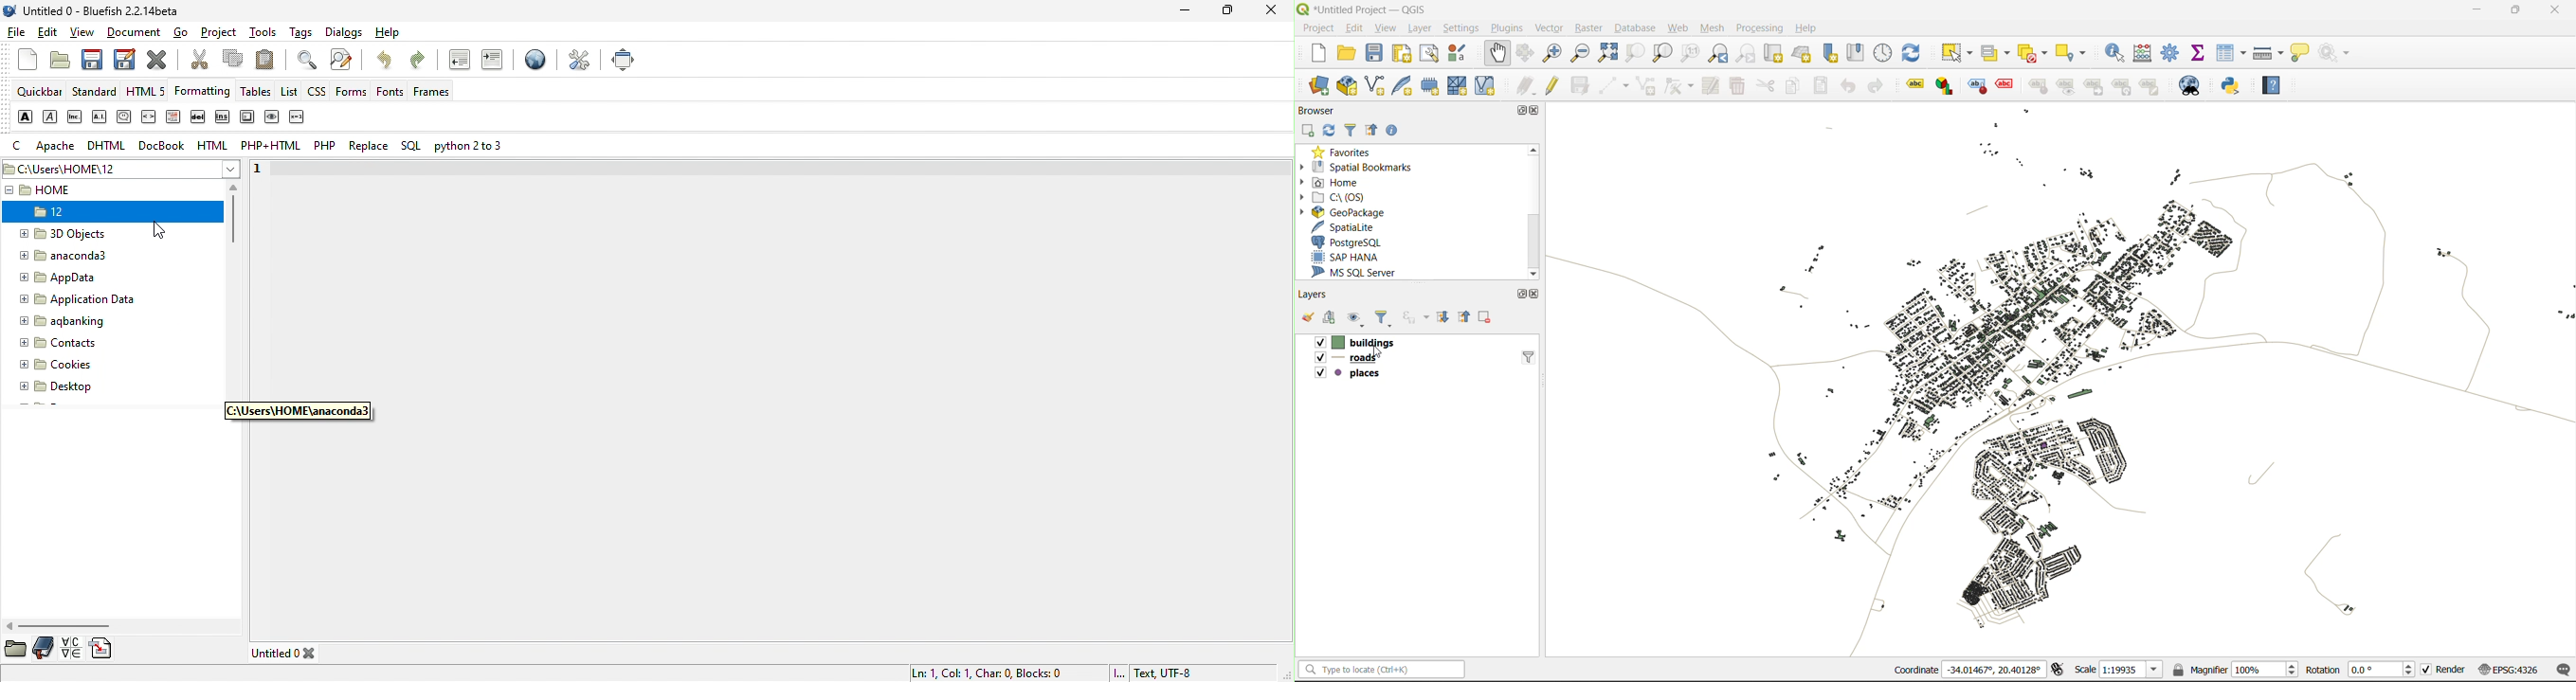  What do you see at coordinates (95, 14) in the screenshot?
I see `title` at bounding box center [95, 14].